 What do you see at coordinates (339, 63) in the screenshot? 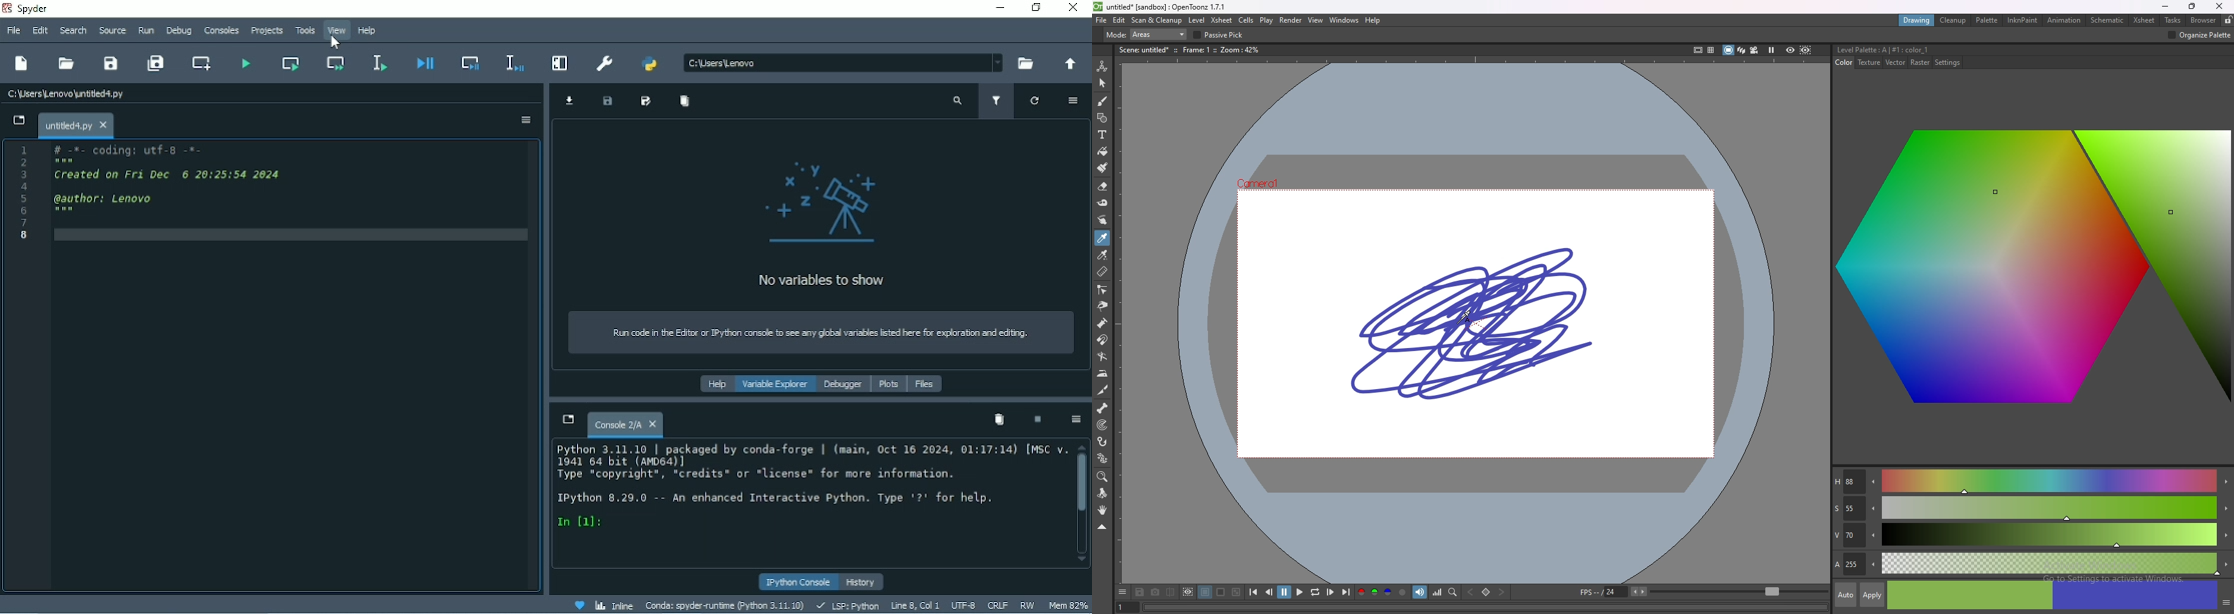
I see `Run current cell and go to the next one` at bounding box center [339, 63].